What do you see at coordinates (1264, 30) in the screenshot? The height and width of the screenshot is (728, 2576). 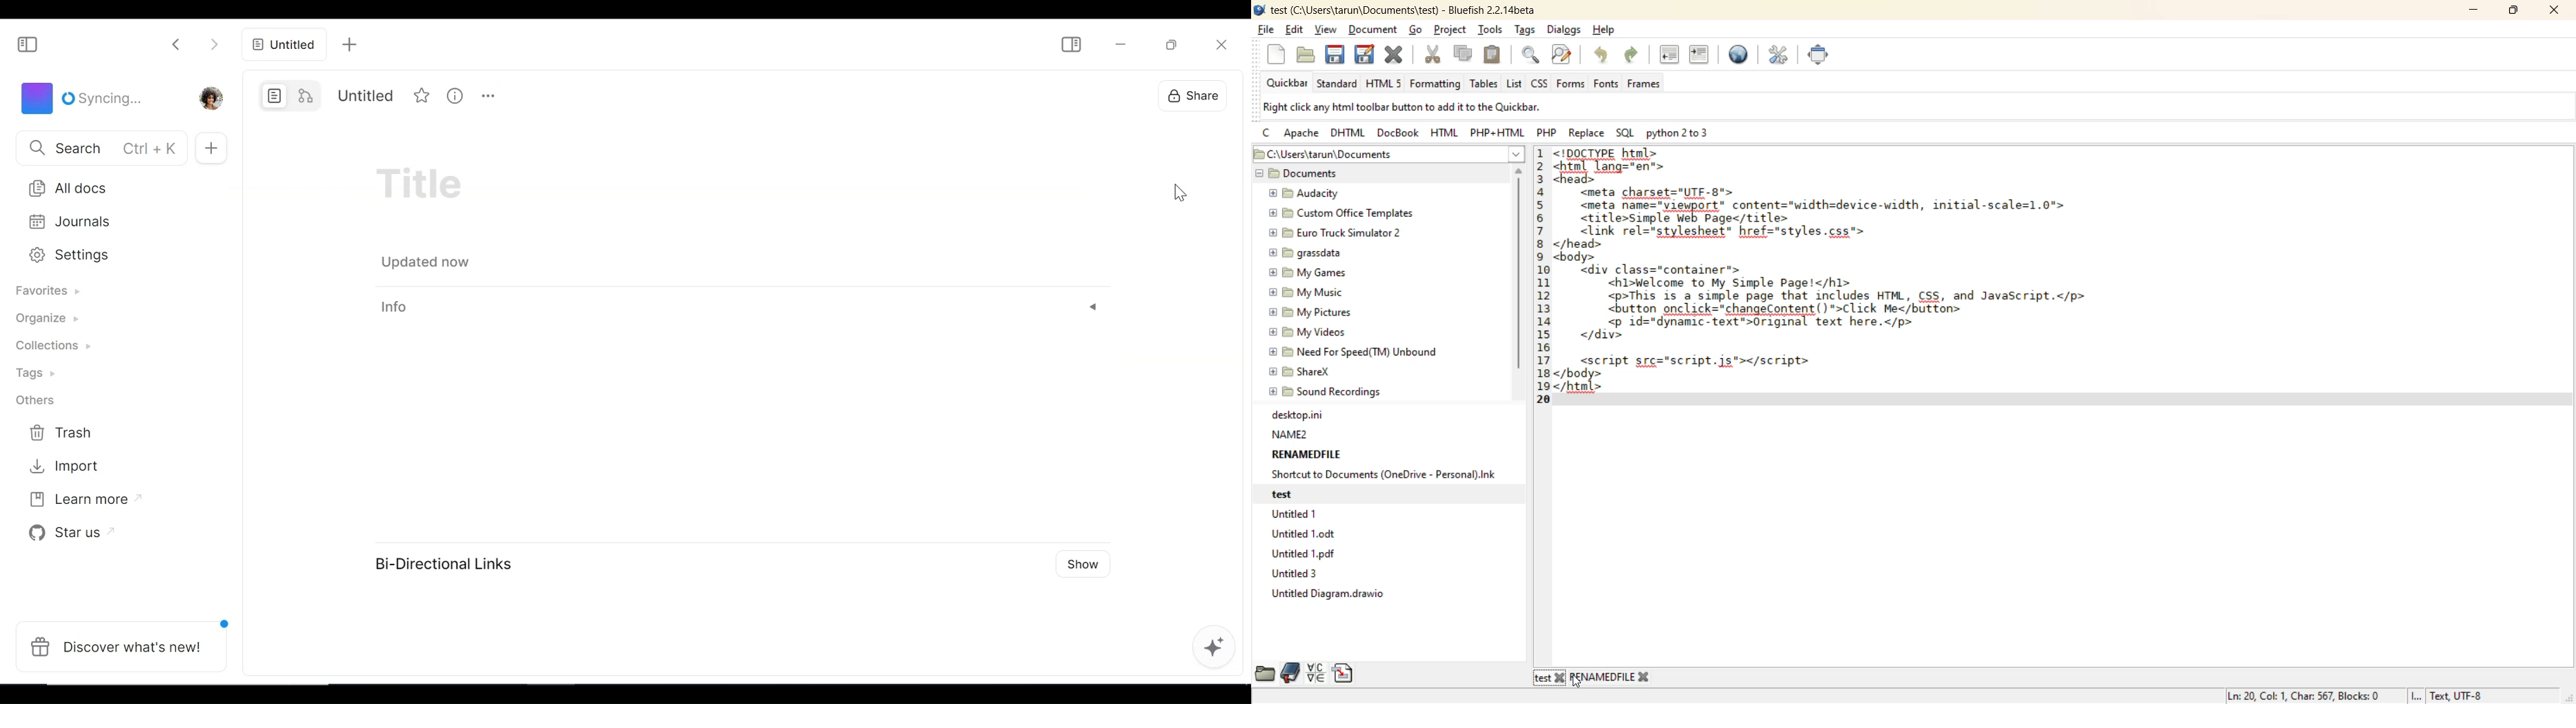 I see `file` at bounding box center [1264, 30].